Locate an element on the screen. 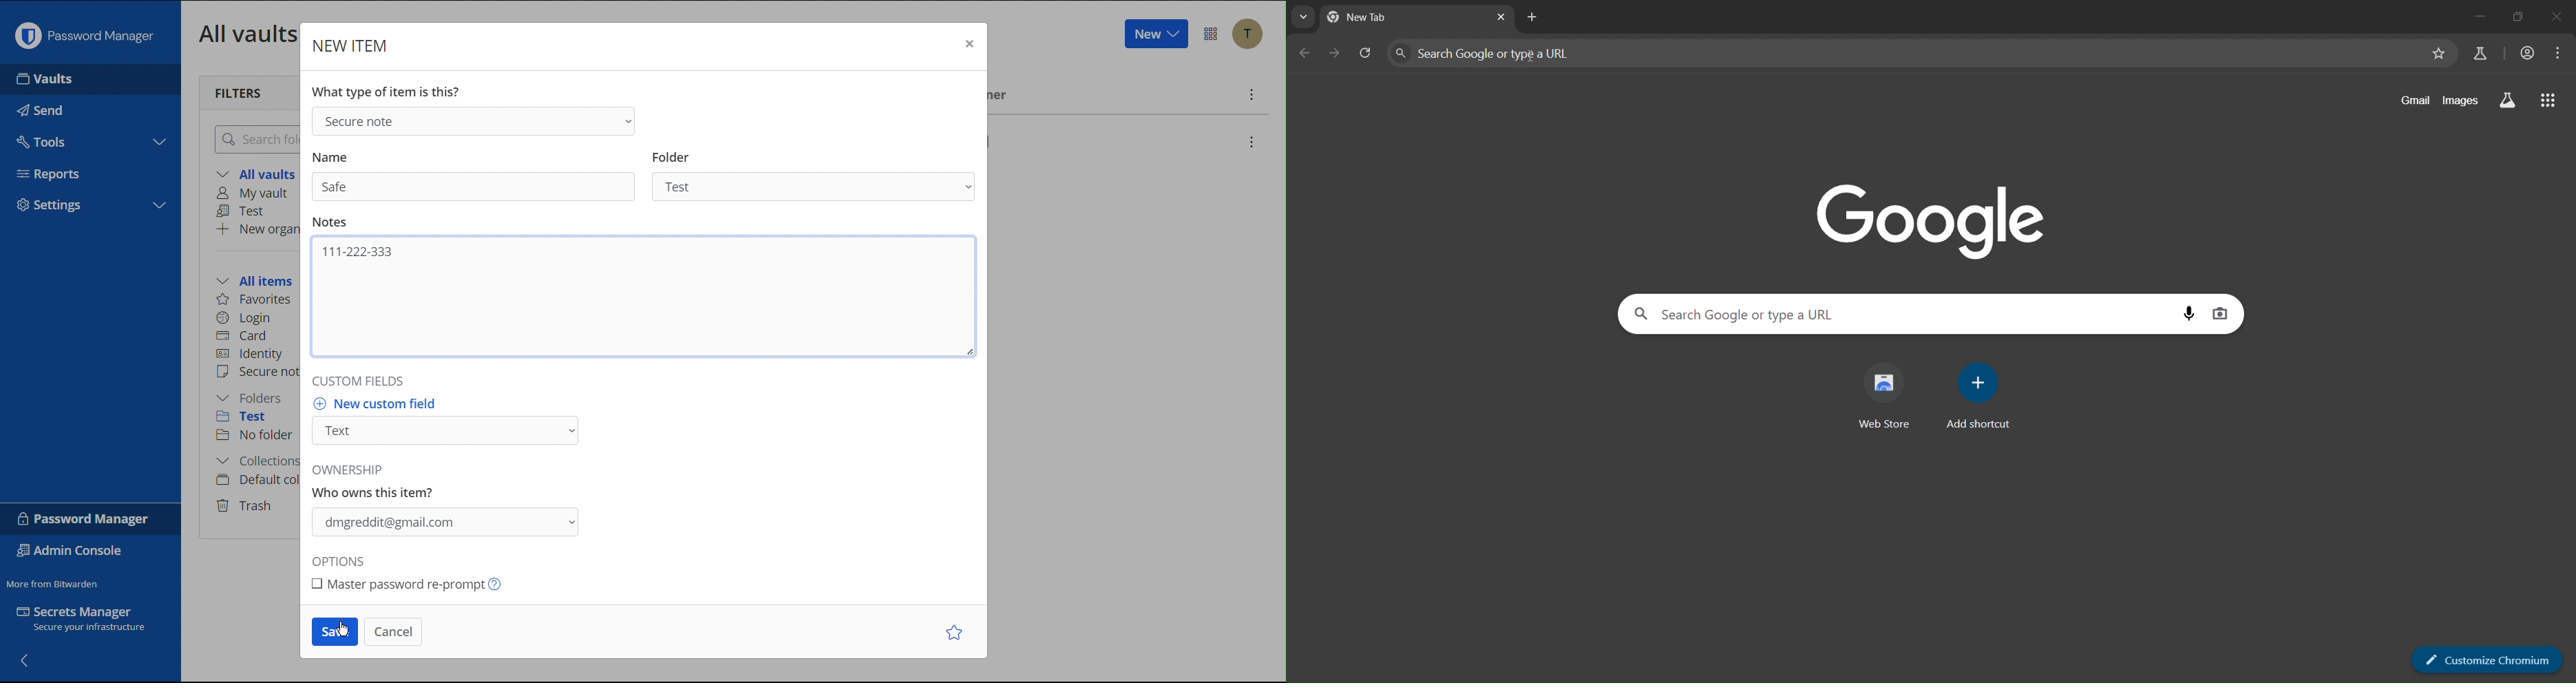 The width and height of the screenshot is (2576, 700). Test is located at coordinates (251, 419).